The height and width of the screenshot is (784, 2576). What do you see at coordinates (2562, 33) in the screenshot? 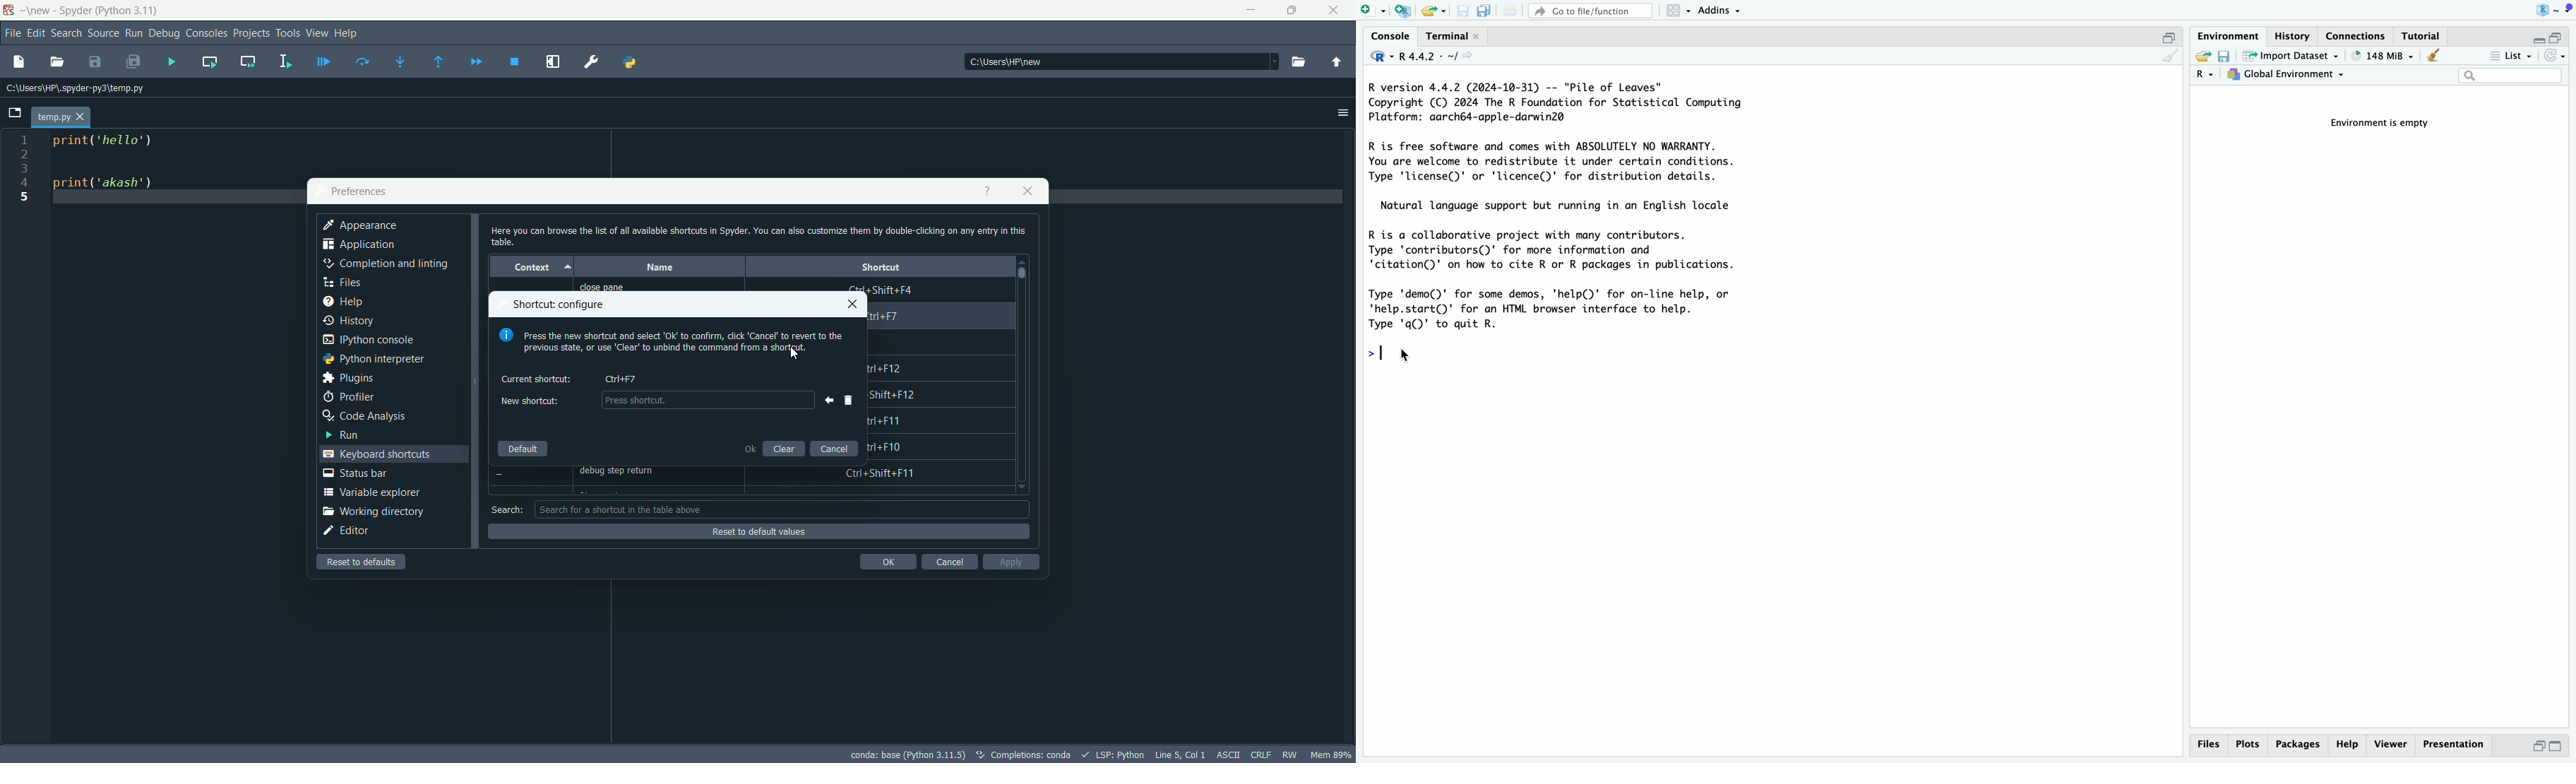
I see `maximize` at bounding box center [2562, 33].